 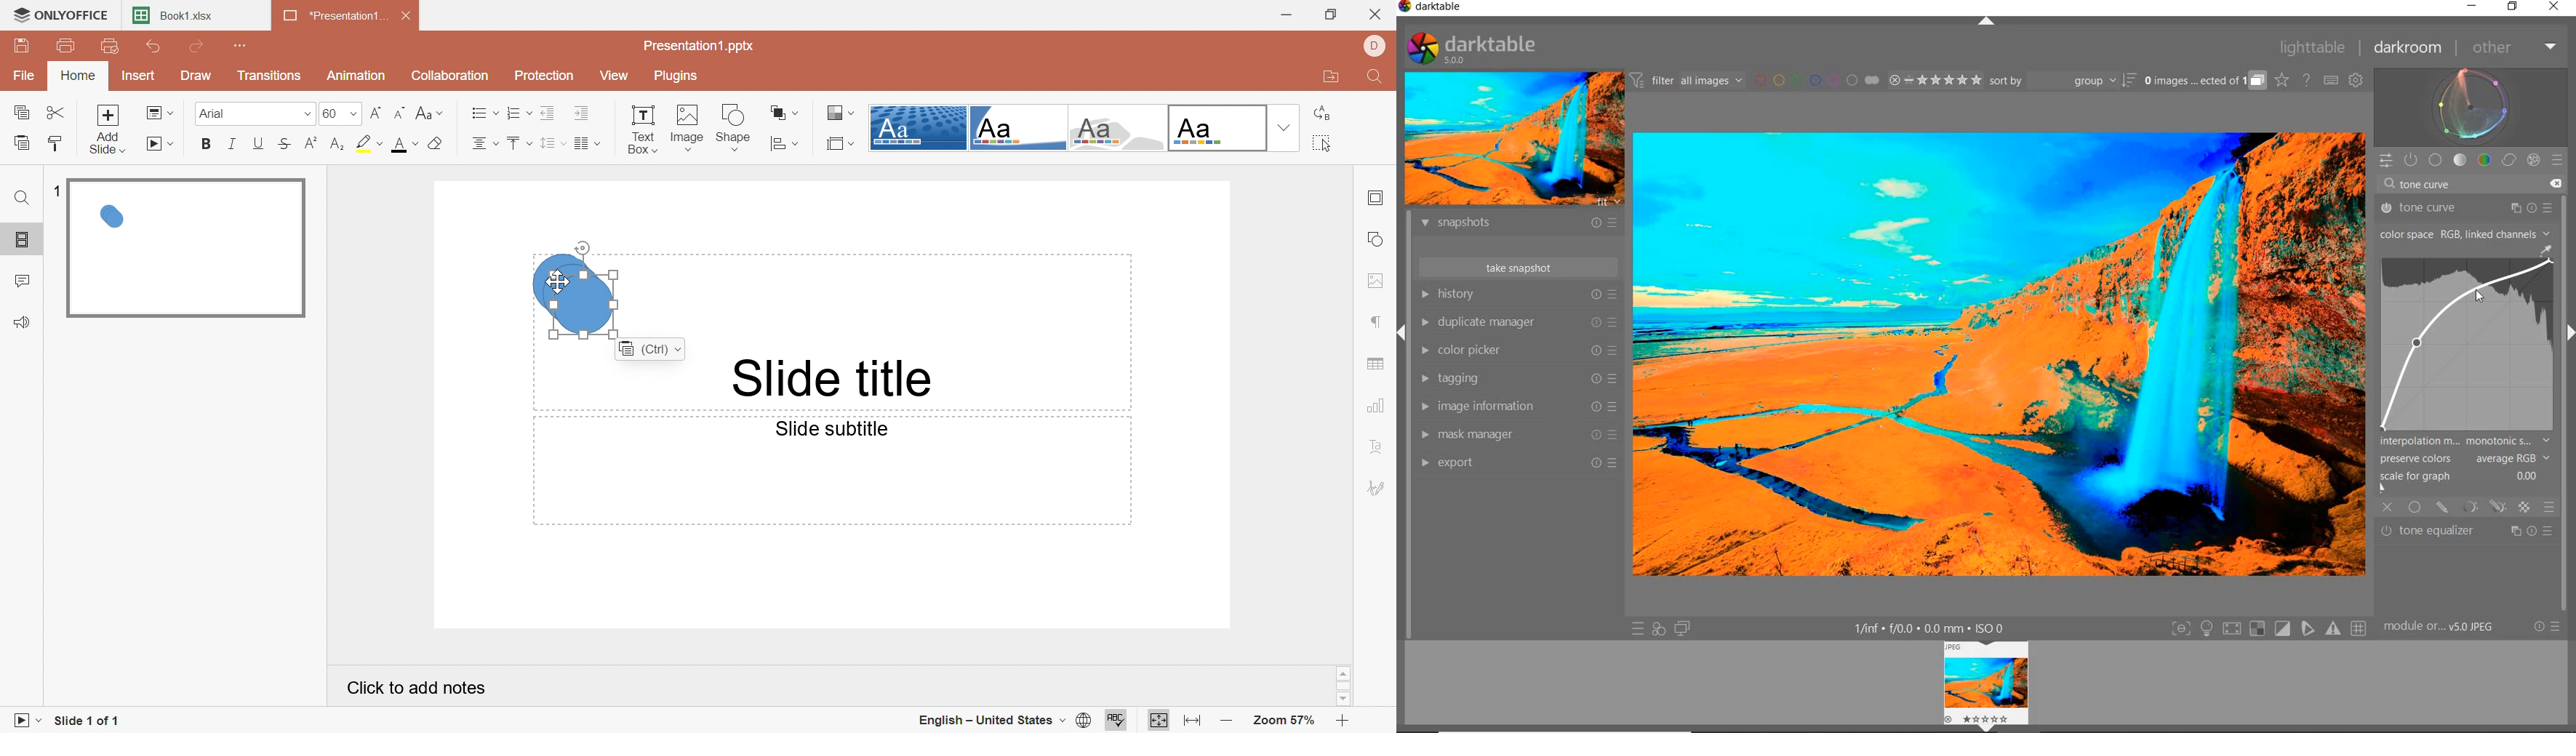 I want to click on Strikethrough, so click(x=286, y=143).